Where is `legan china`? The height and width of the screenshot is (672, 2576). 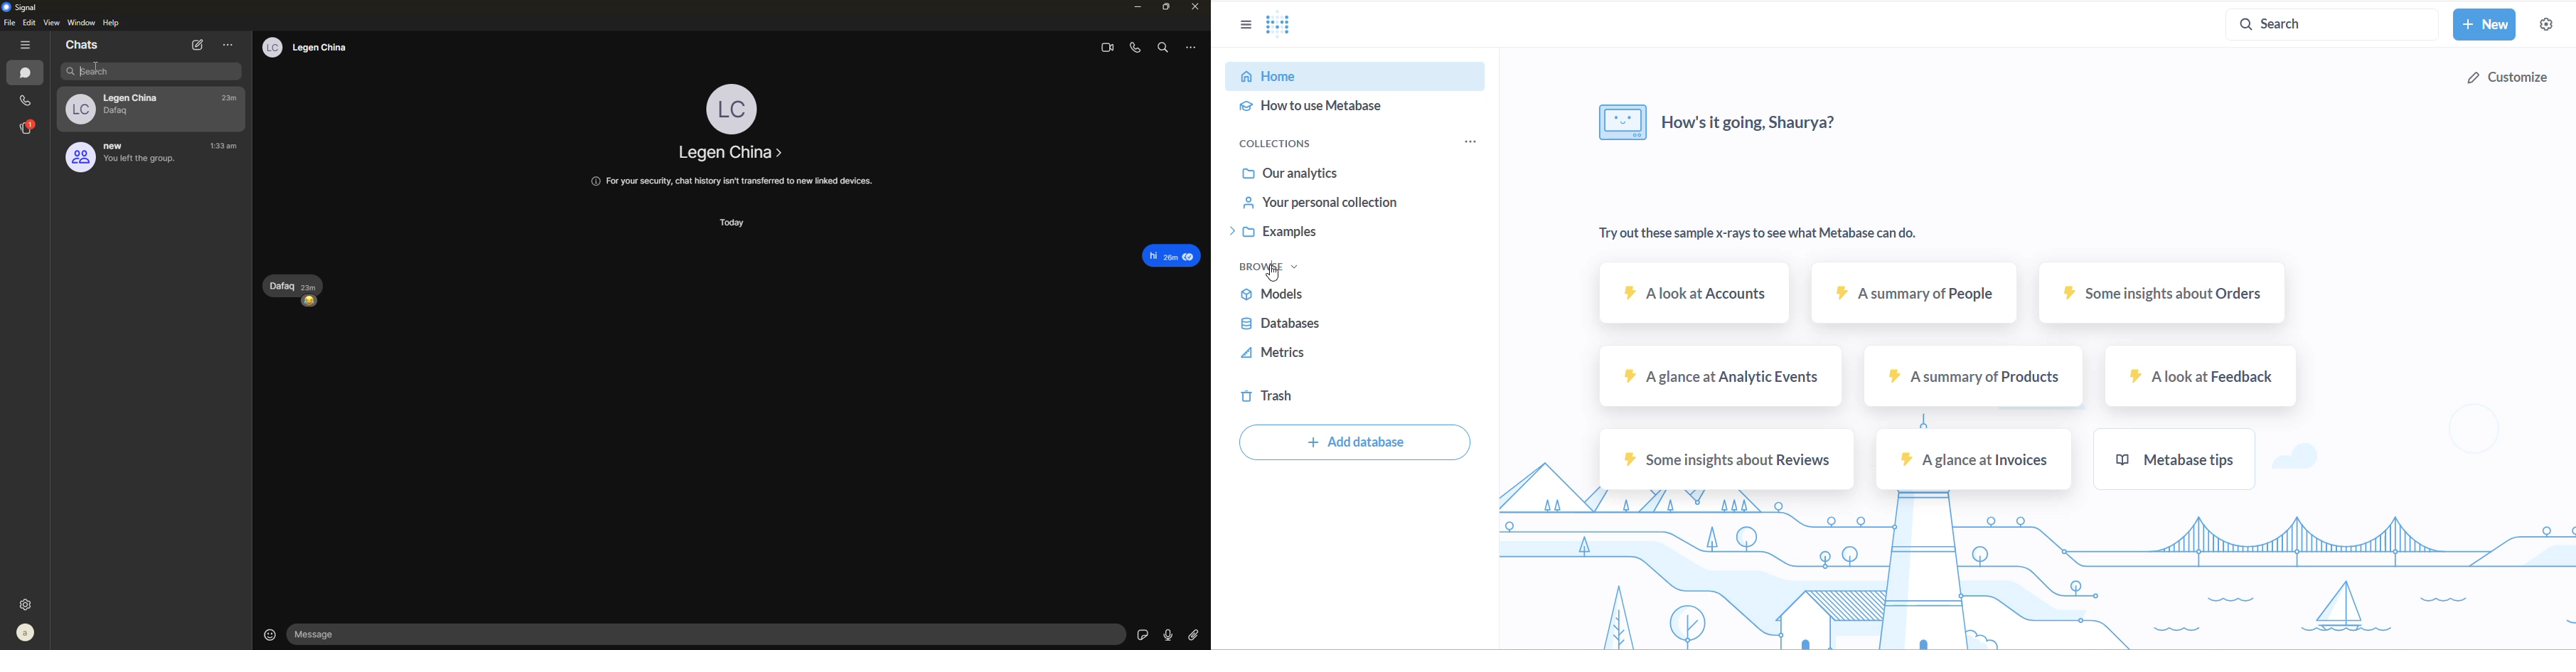
legan china is located at coordinates (731, 152).